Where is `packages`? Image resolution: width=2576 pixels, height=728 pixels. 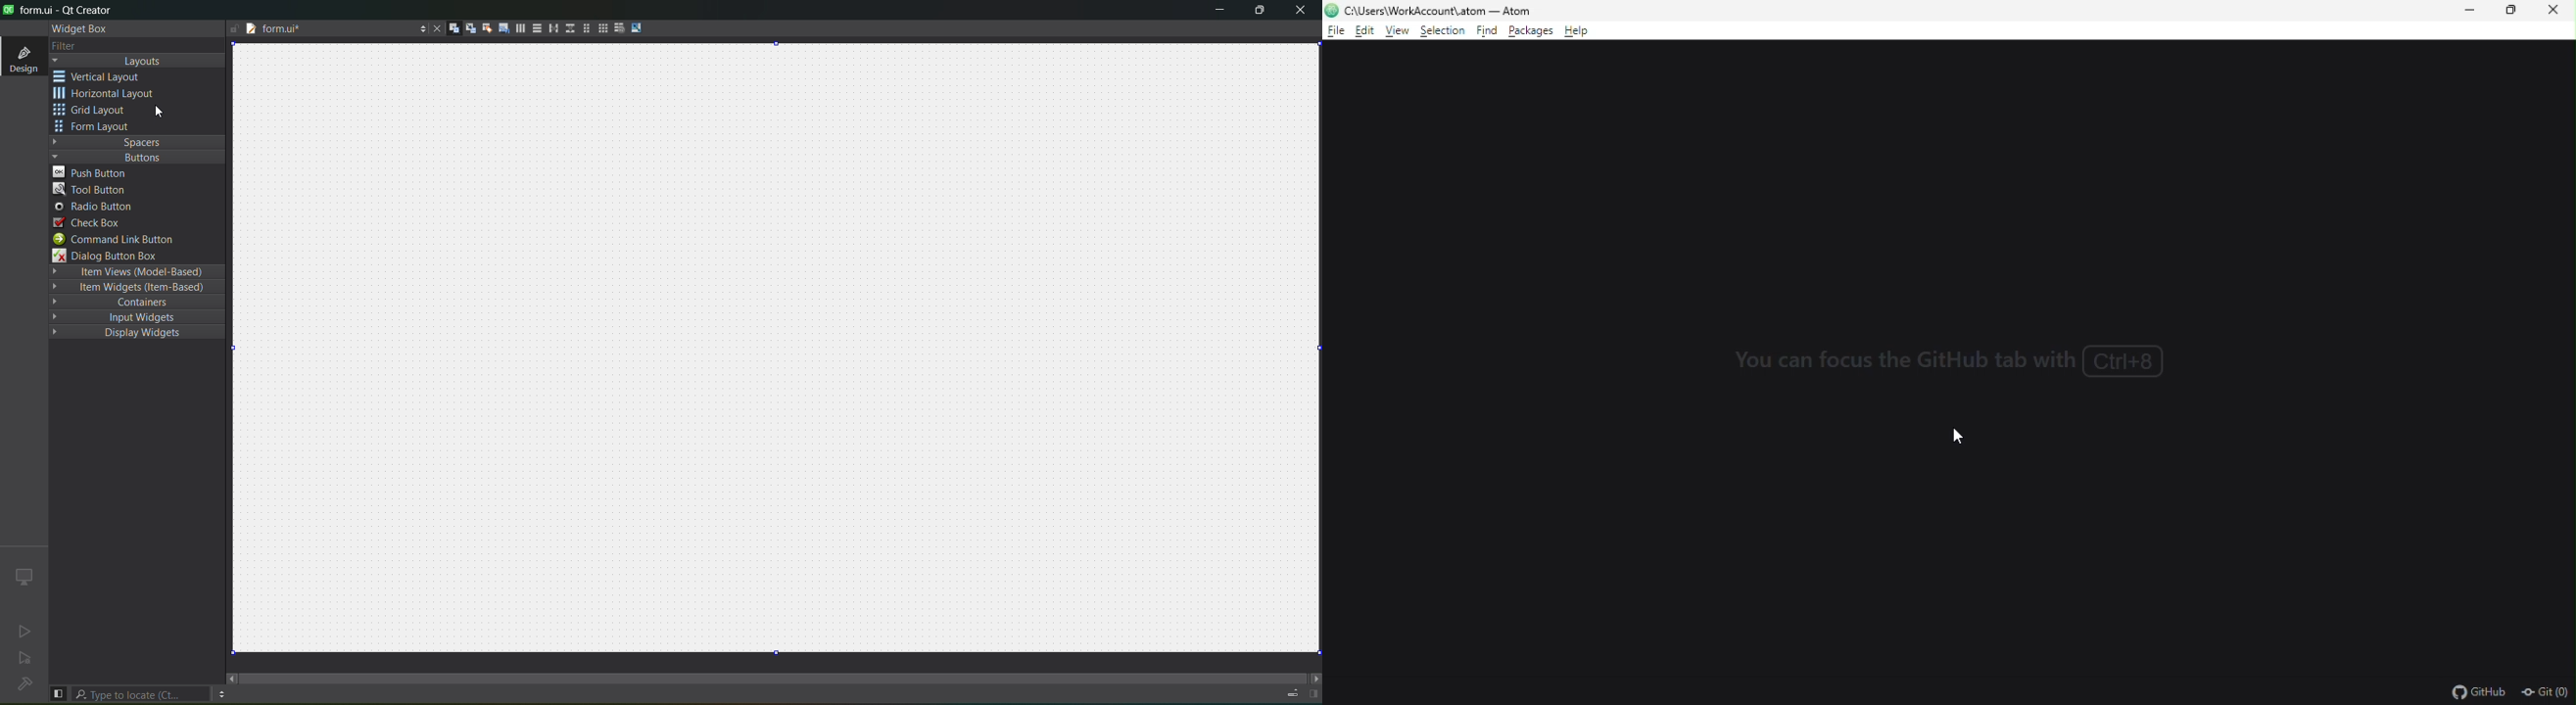 packages is located at coordinates (1532, 31).